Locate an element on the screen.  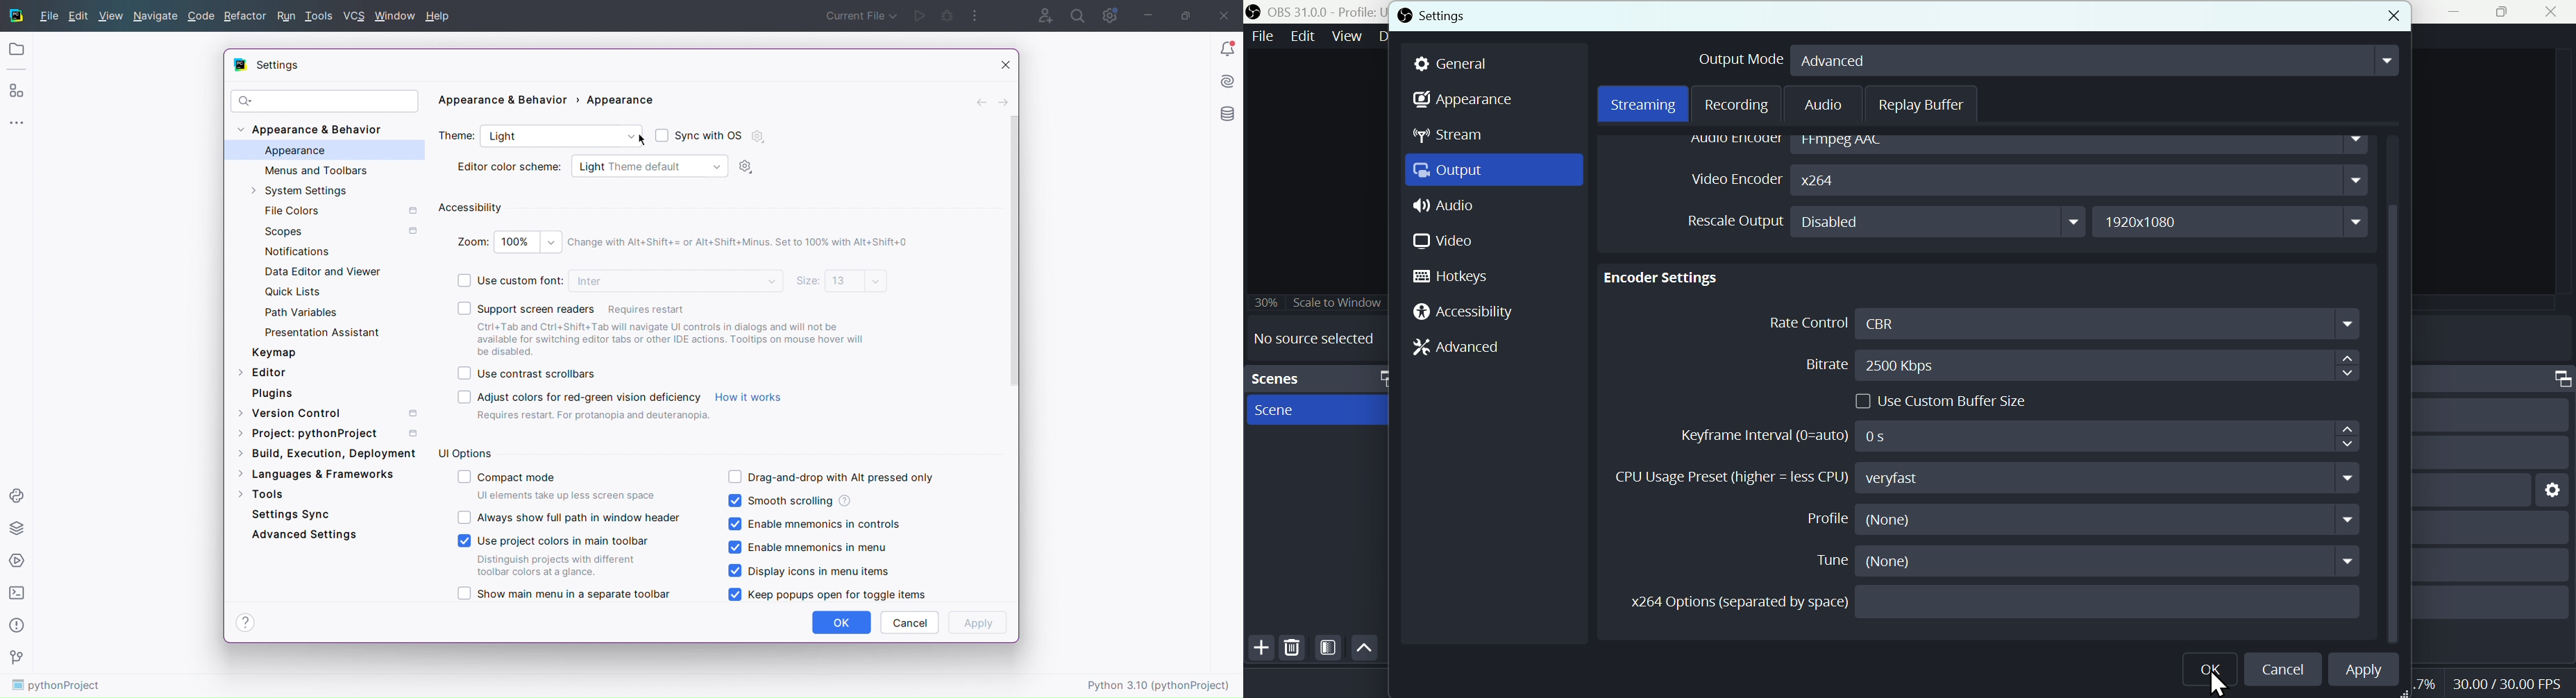
no source selected is located at coordinates (1310, 339).